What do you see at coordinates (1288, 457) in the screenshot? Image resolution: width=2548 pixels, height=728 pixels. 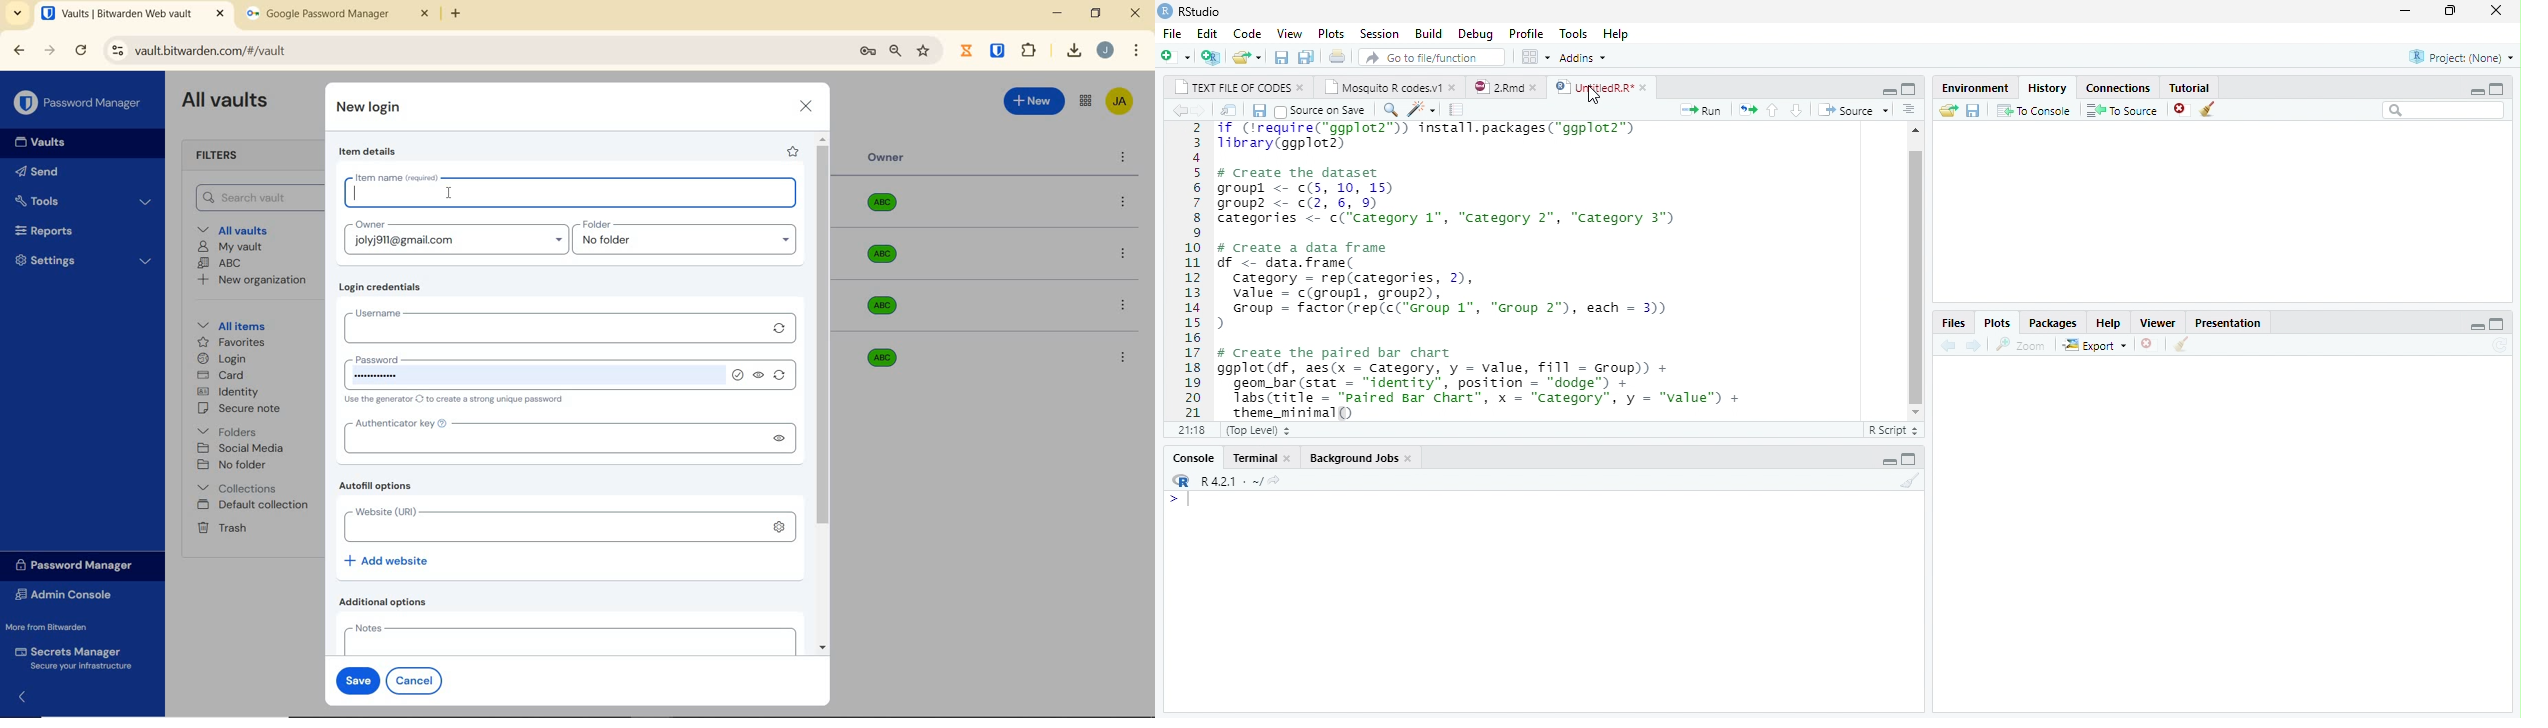 I see `close` at bounding box center [1288, 457].